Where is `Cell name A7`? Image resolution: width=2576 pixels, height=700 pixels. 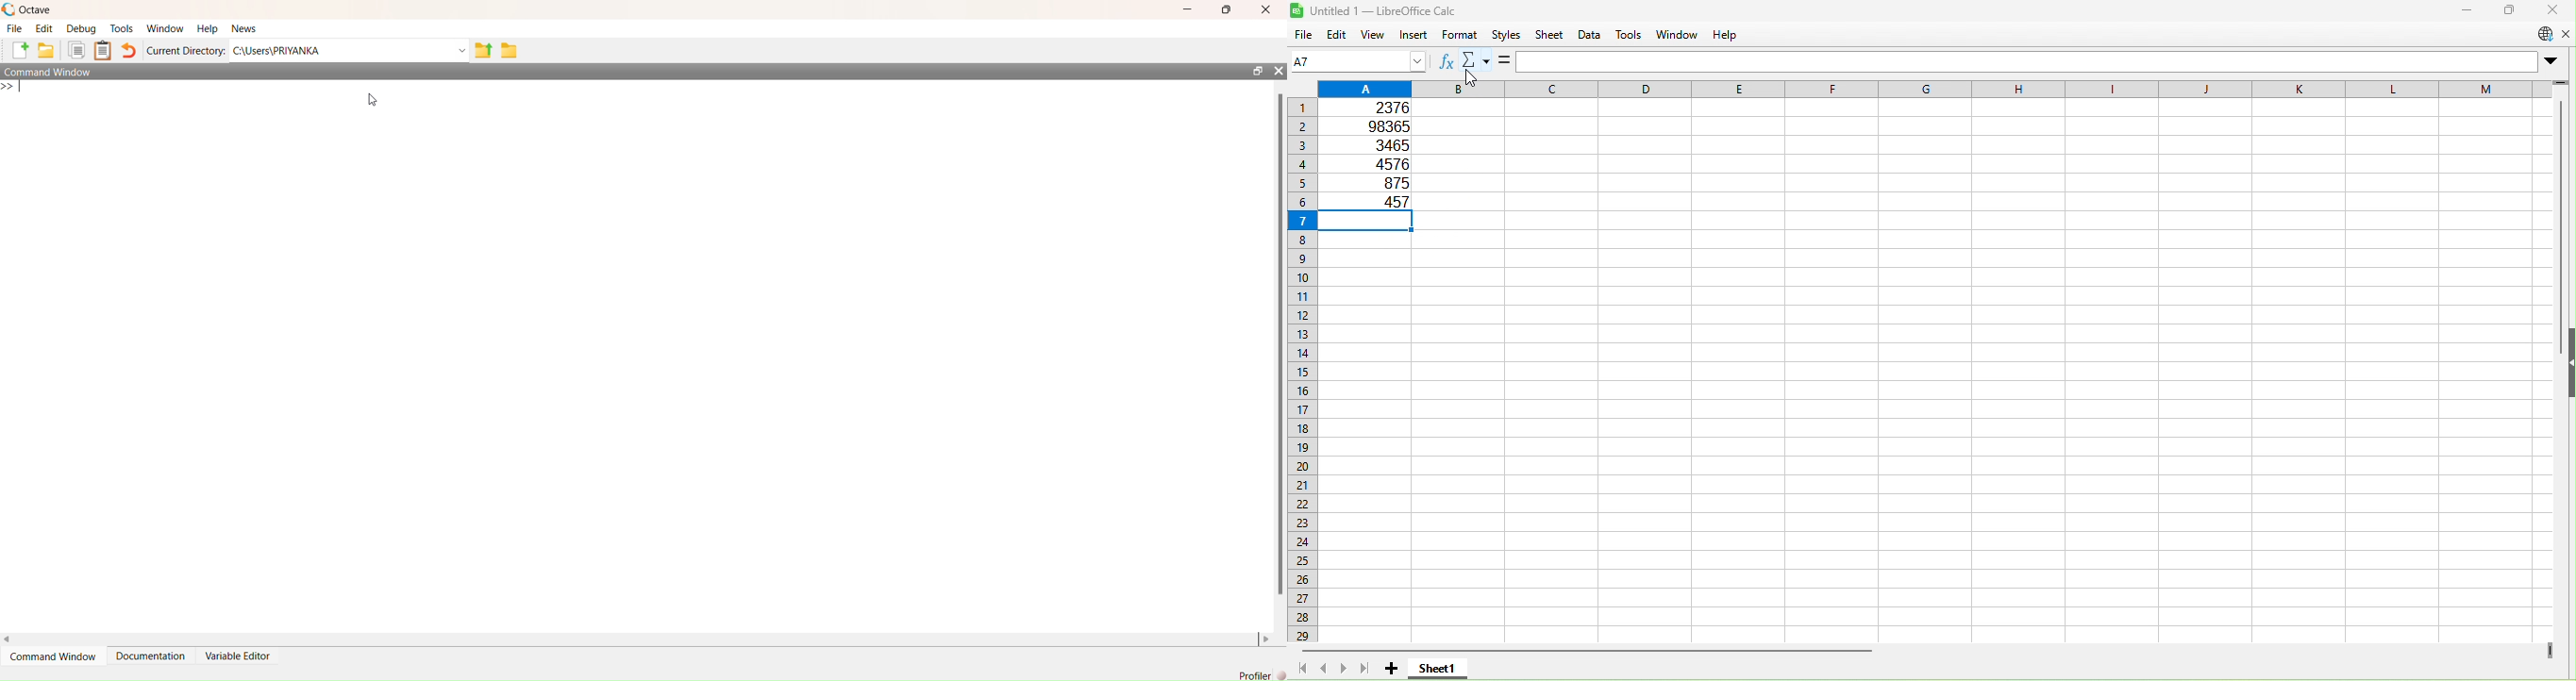
Cell name A7 is located at coordinates (1326, 59).